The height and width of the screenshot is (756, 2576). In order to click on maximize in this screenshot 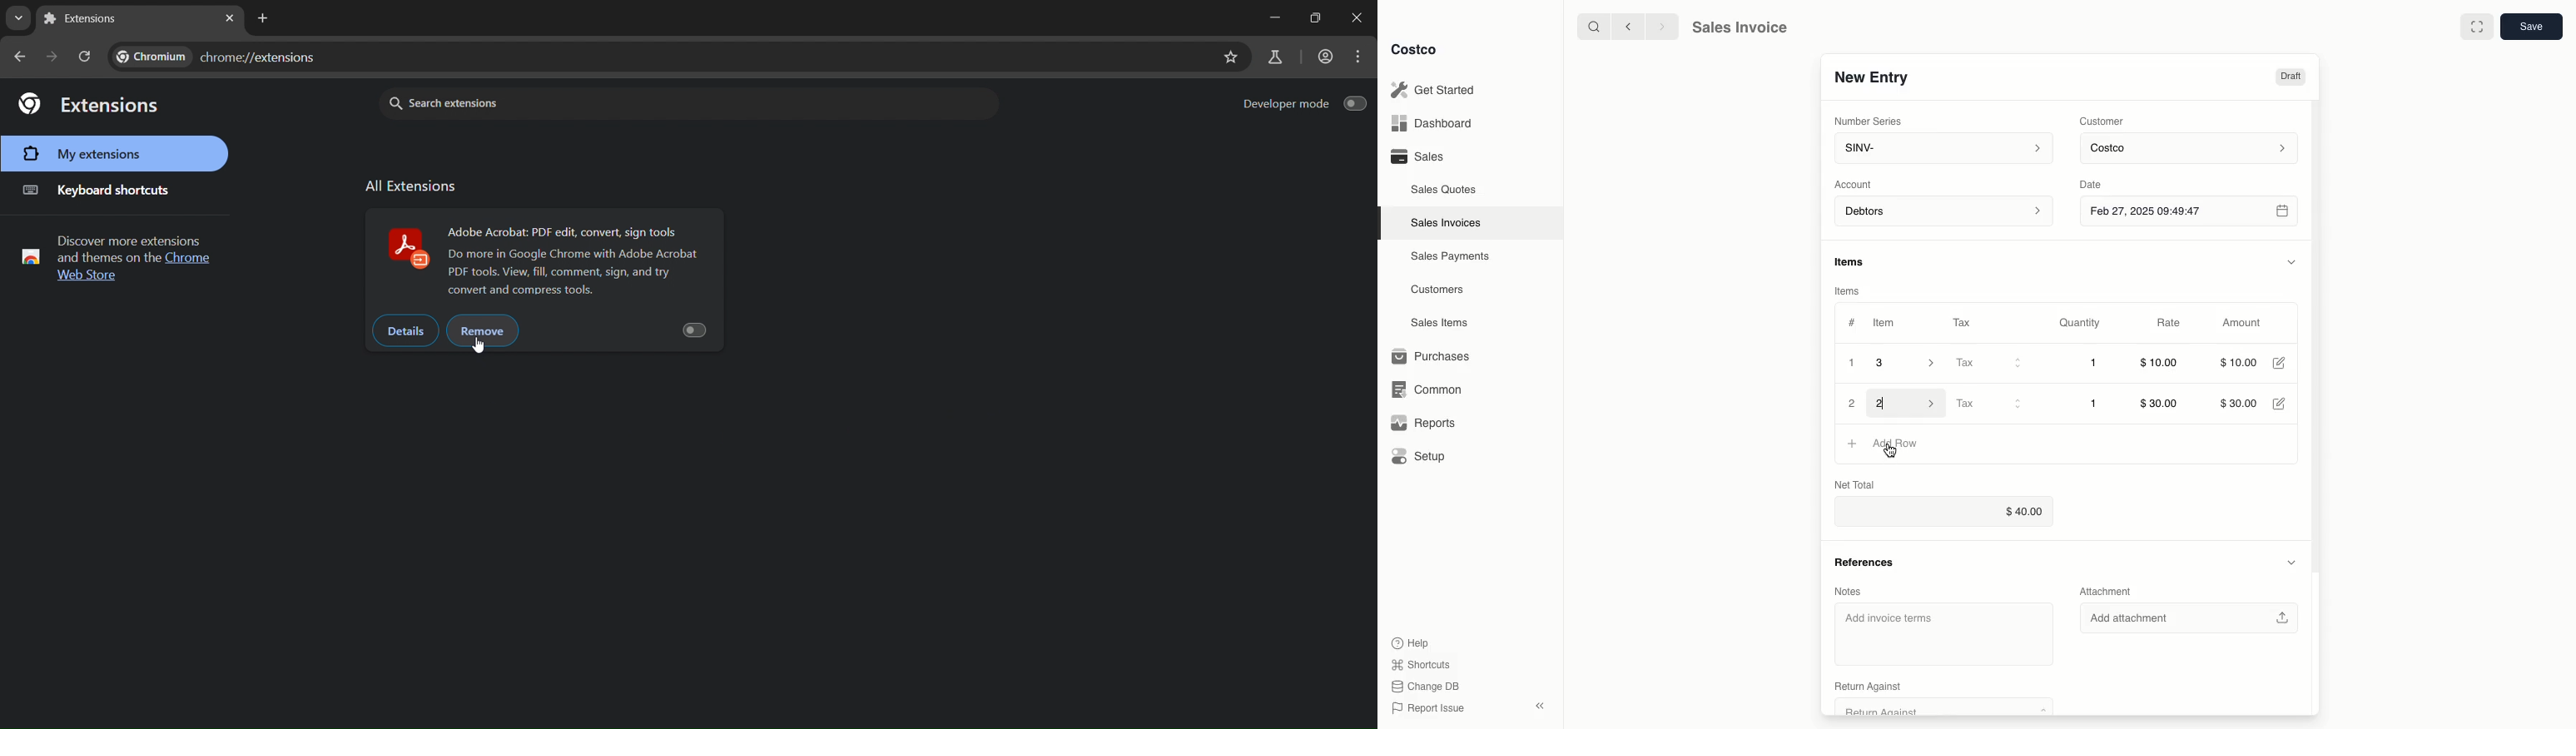, I will do `click(1315, 17)`.